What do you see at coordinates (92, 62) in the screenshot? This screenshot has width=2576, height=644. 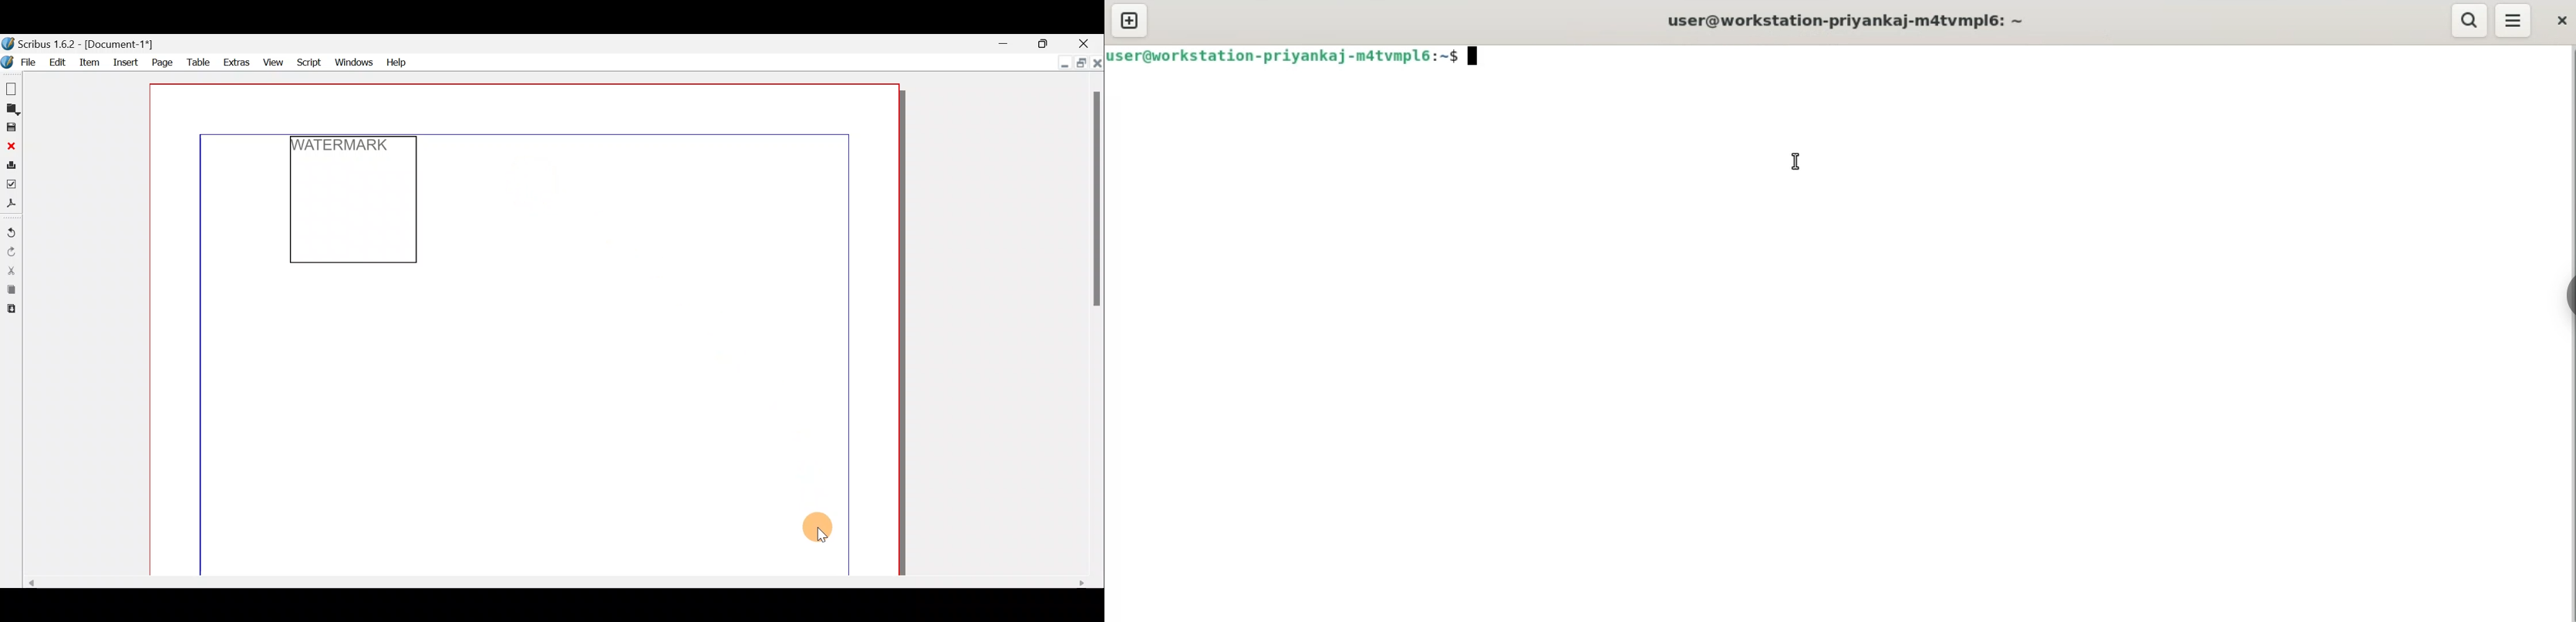 I see `Item` at bounding box center [92, 62].